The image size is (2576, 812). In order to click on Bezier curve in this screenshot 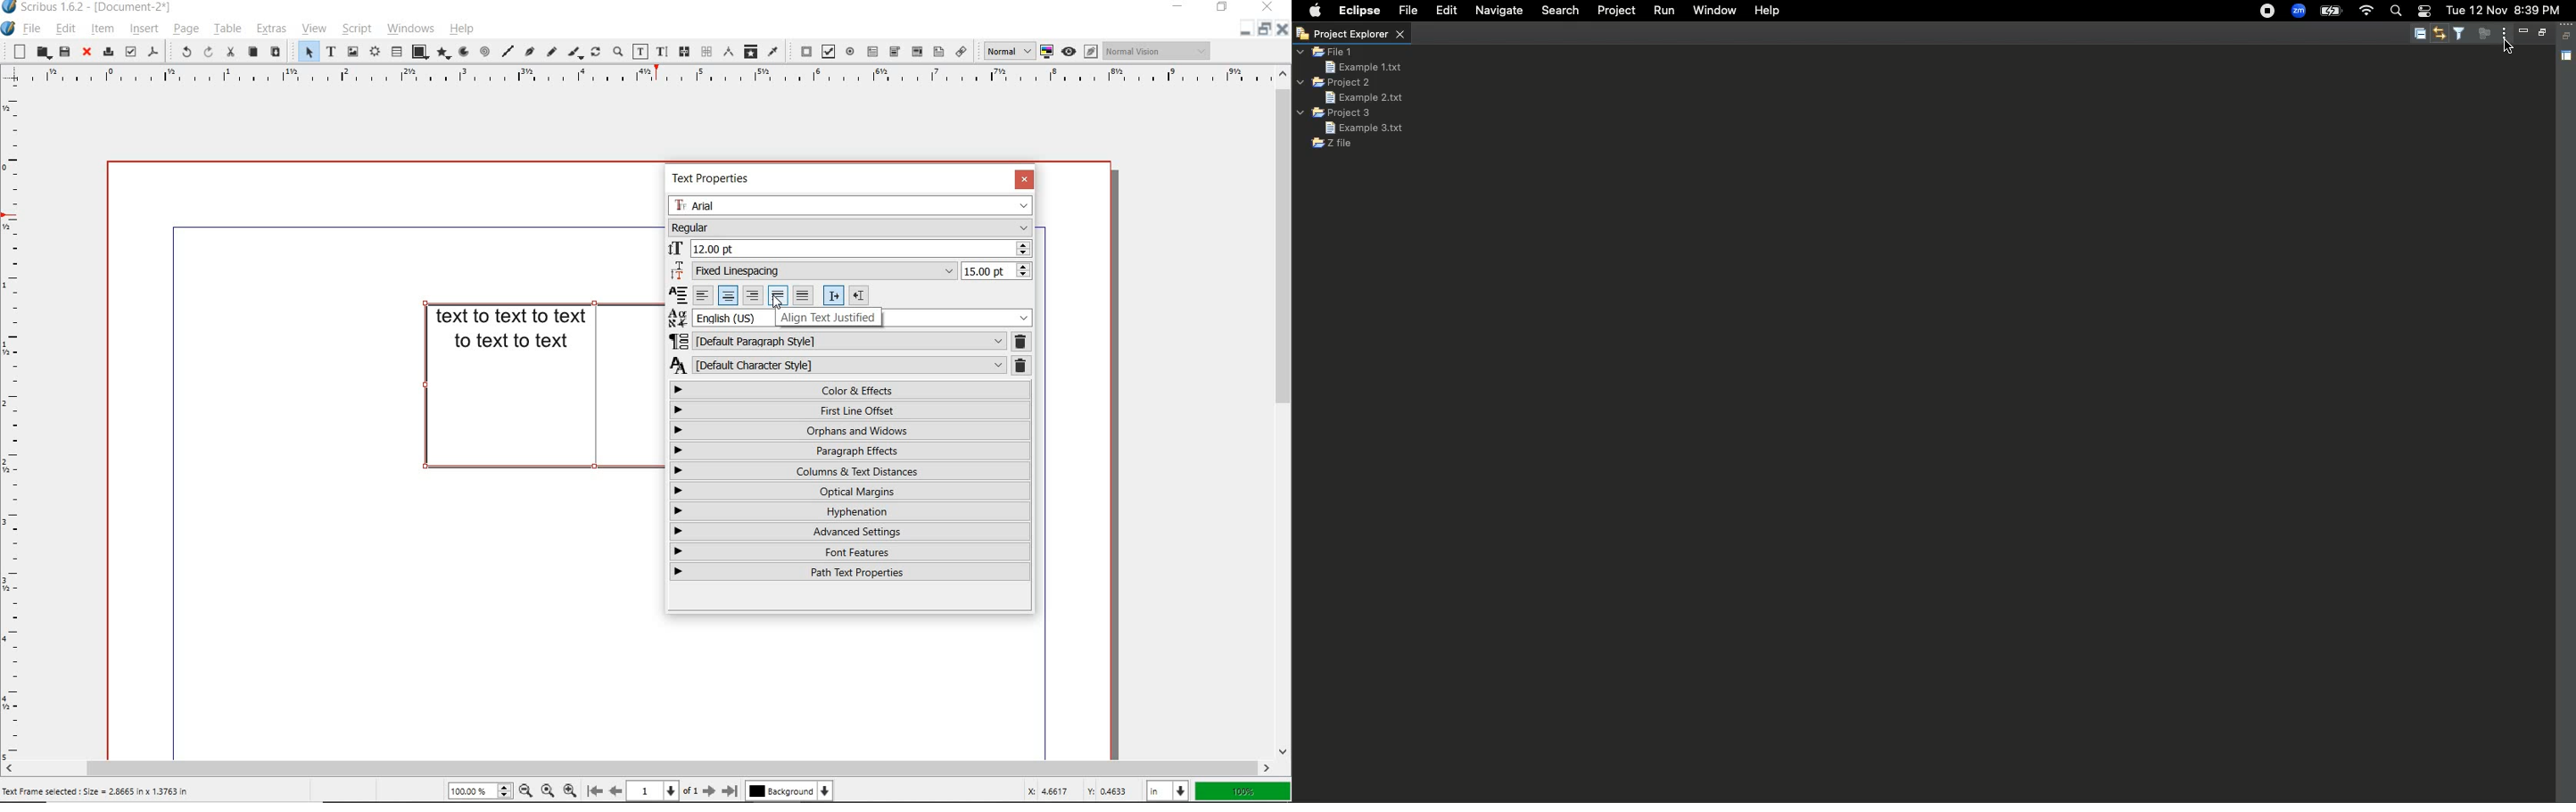, I will do `click(530, 51)`.